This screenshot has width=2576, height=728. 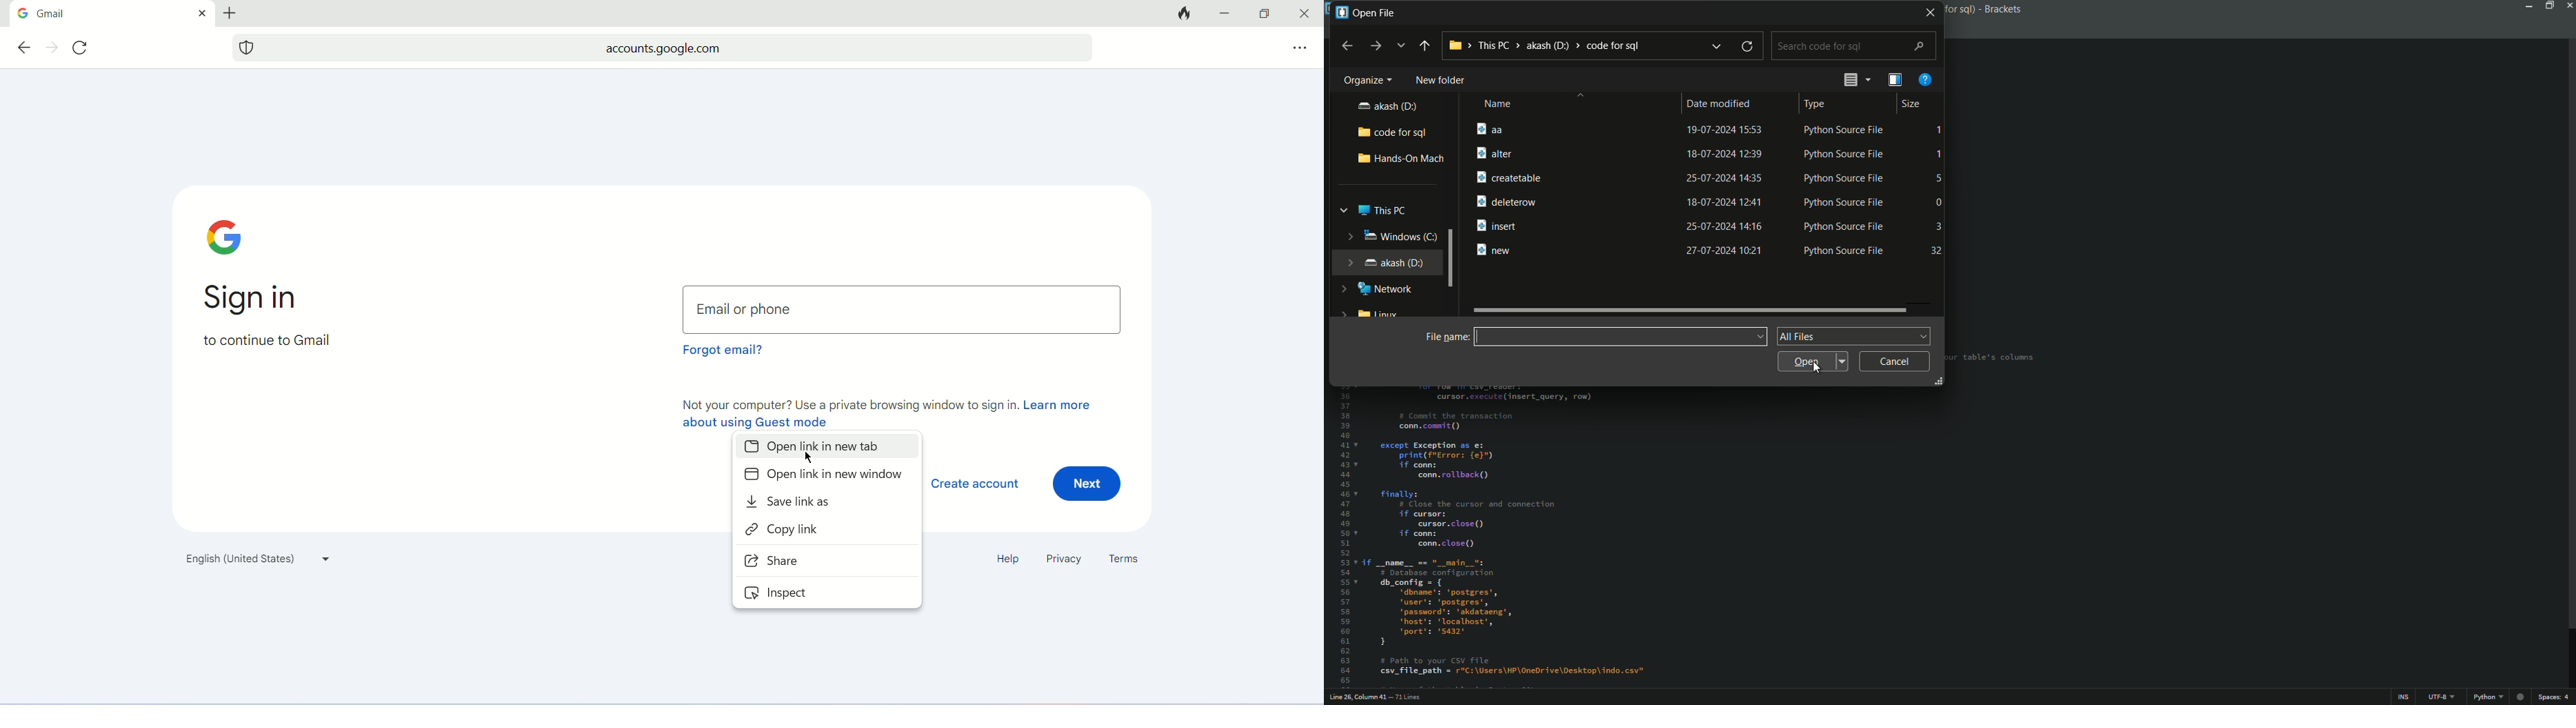 I want to click on organize, so click(x=1364, y=80).